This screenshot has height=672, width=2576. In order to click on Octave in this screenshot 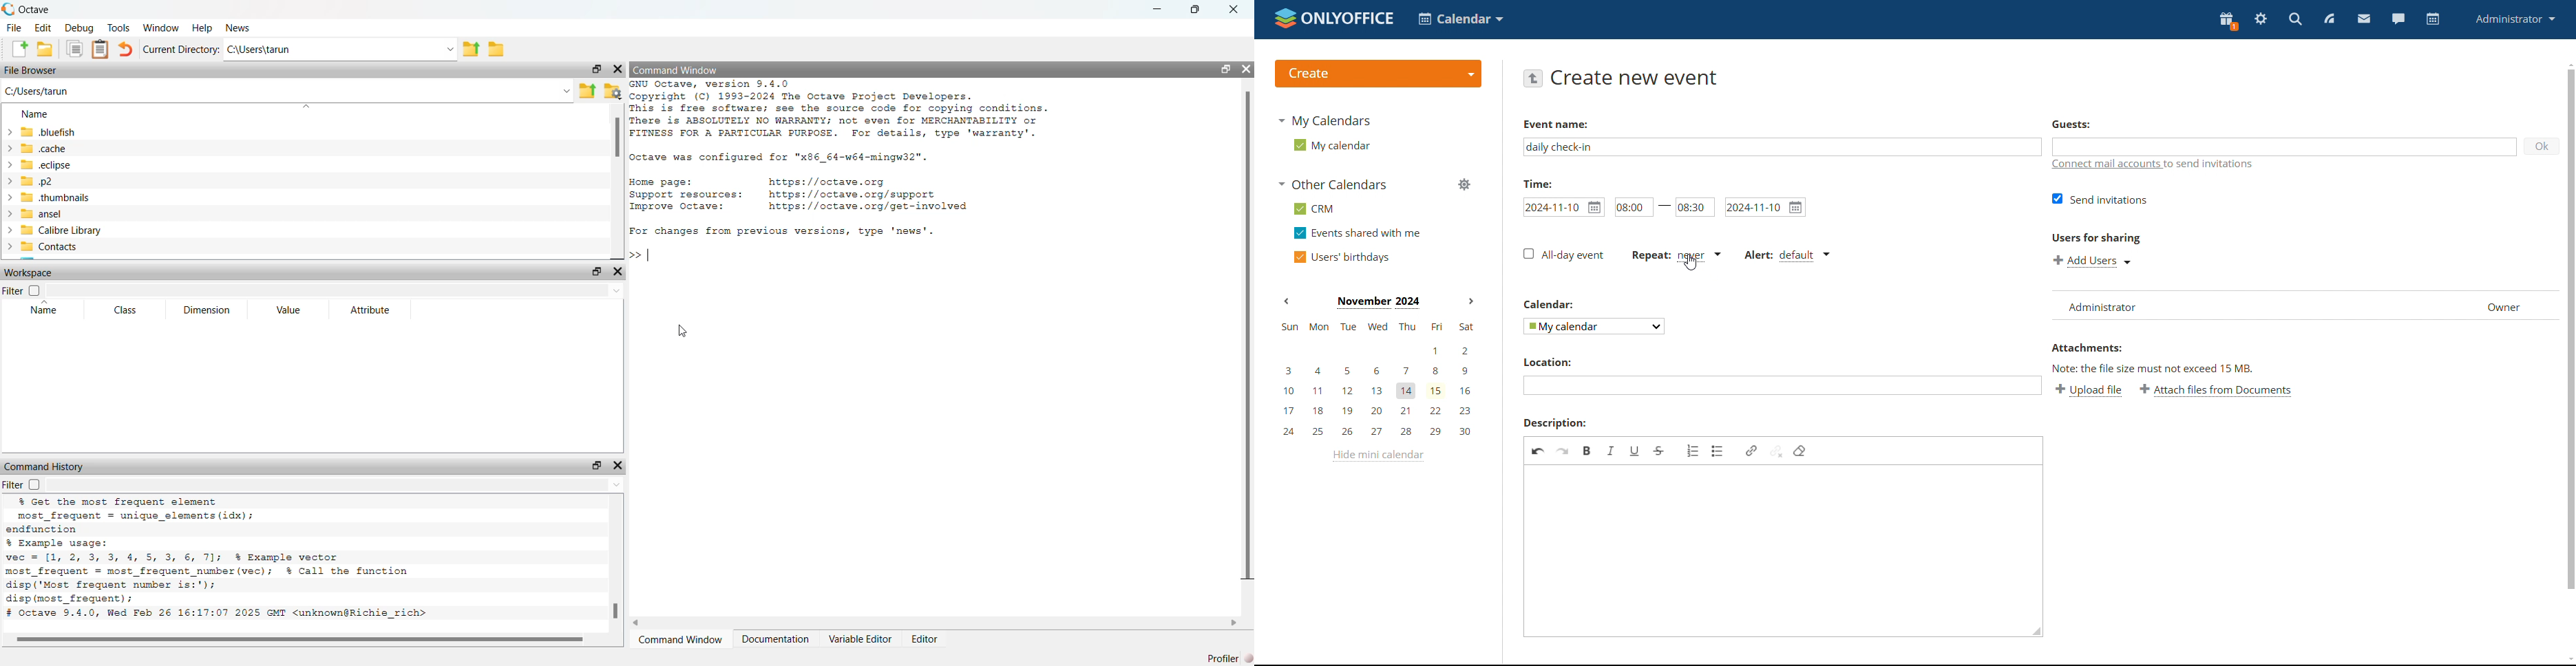, I will do `click(35, 10)`.